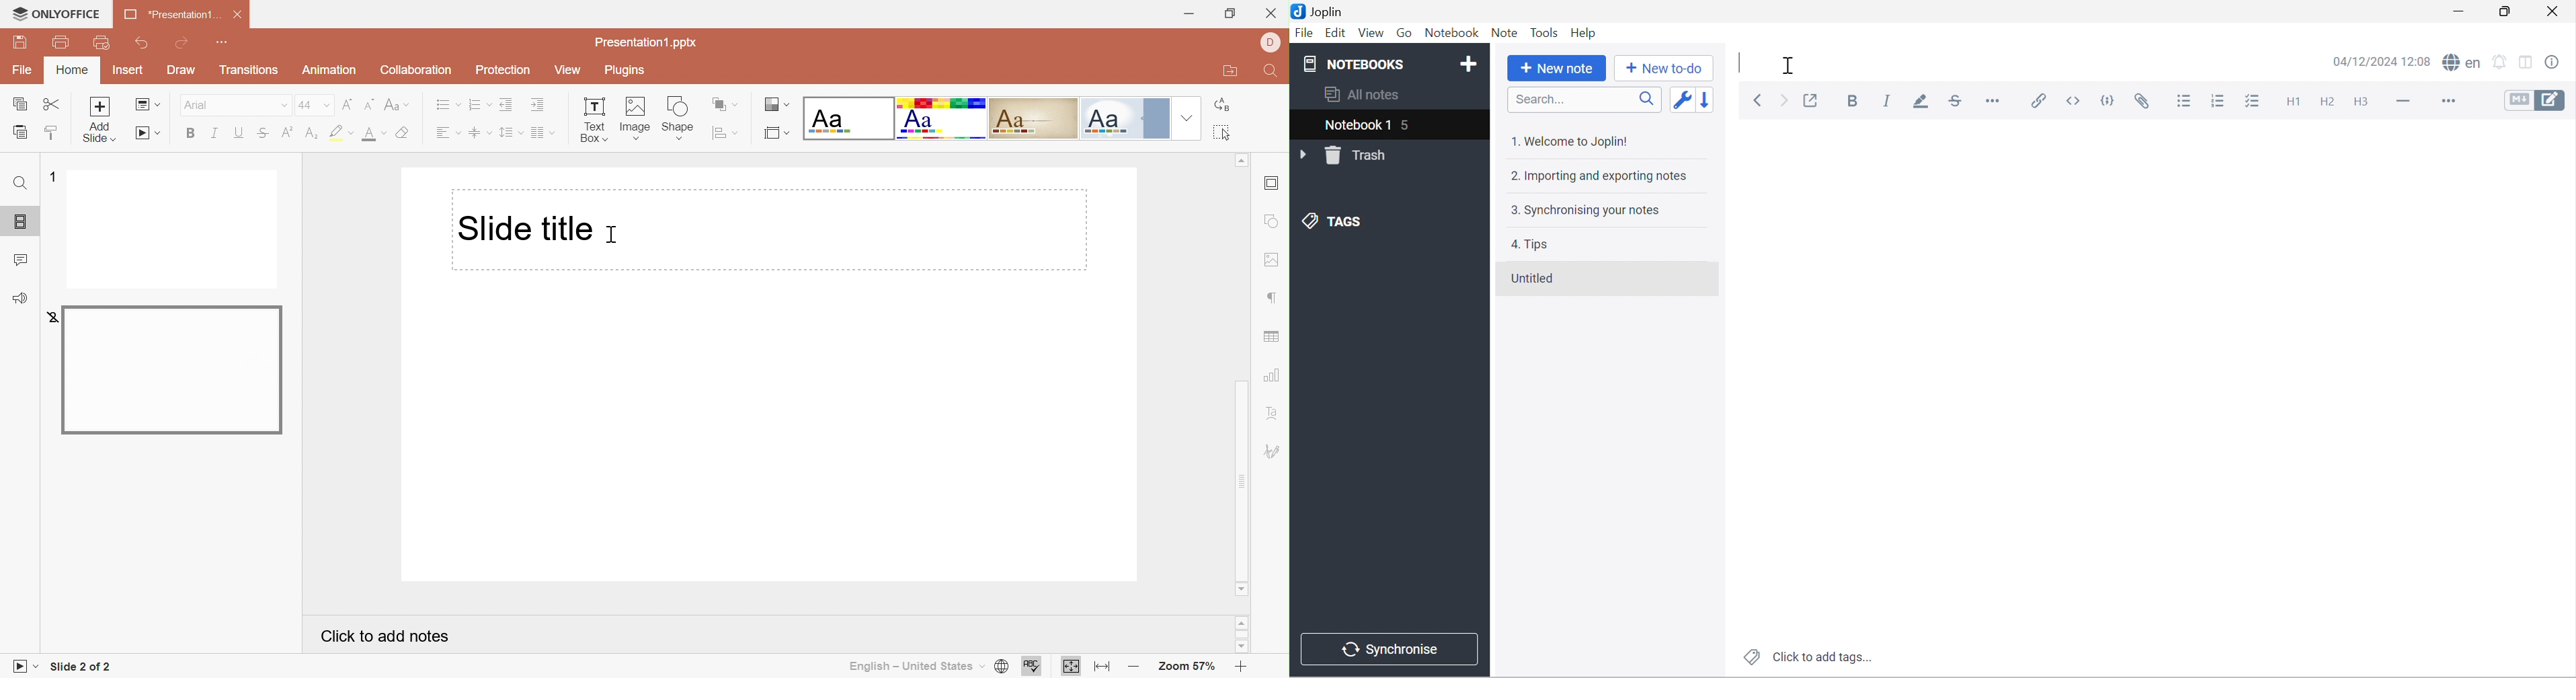 Image resolution: width=2576 pixels, height=700 pixels. What do you see at coordinates (481, 132) in the screenshot?
I see `Vertical align` at bounding box center [481, 132].